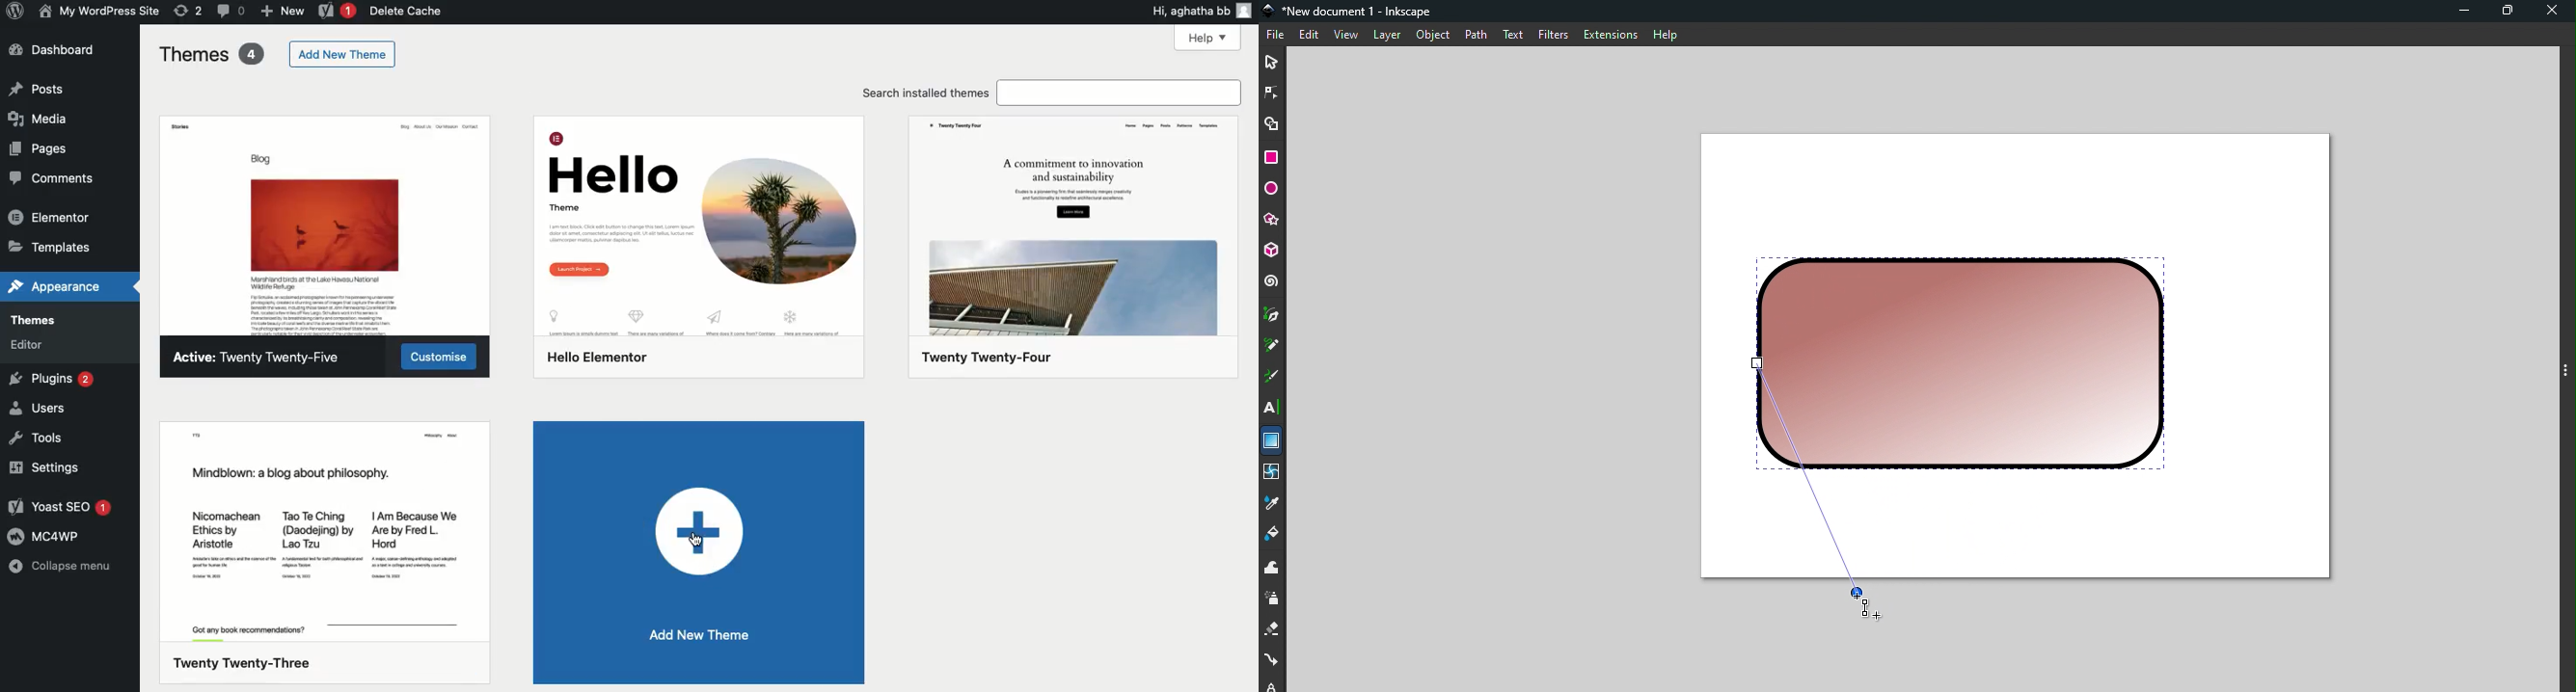 Image resolution: width=2576 pixels, height=700 pixels. What do you see at coordinates (45, 536) in the screenshot?
I see `MC4WP` at bounding box center [45, 536].